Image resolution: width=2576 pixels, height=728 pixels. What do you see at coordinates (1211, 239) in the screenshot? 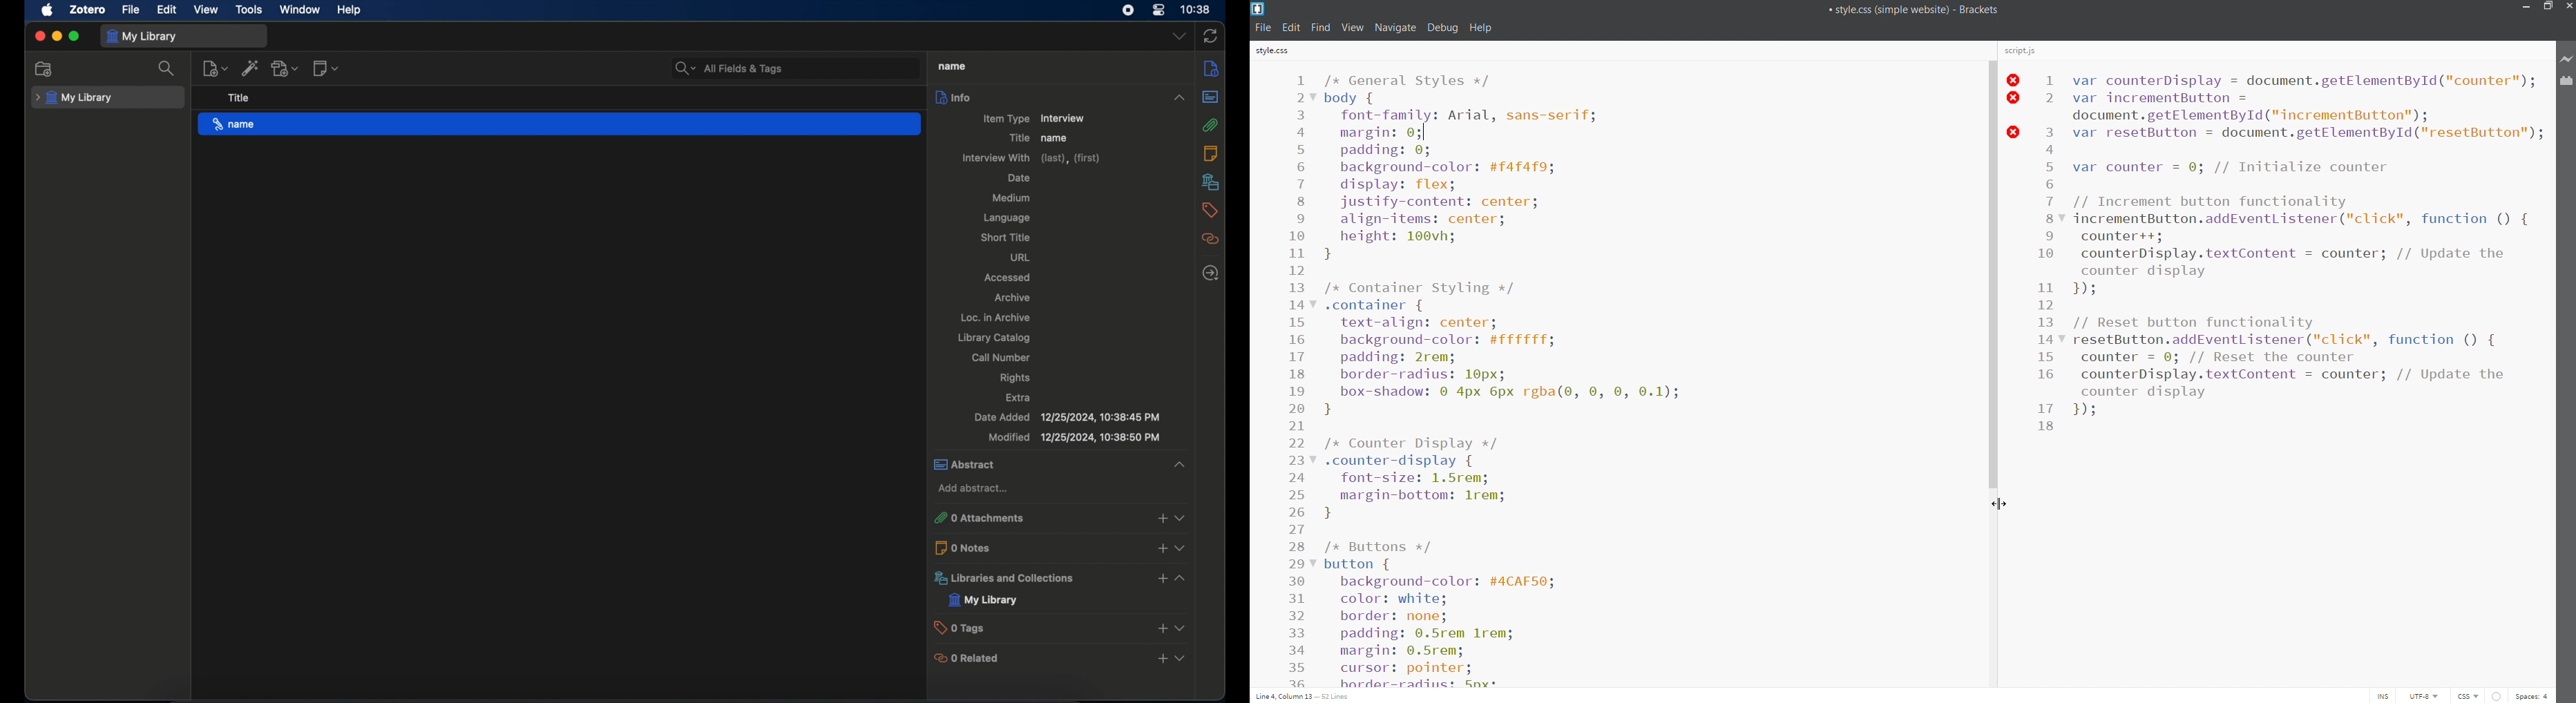
I see `related` at bounding box center [1211, 239].